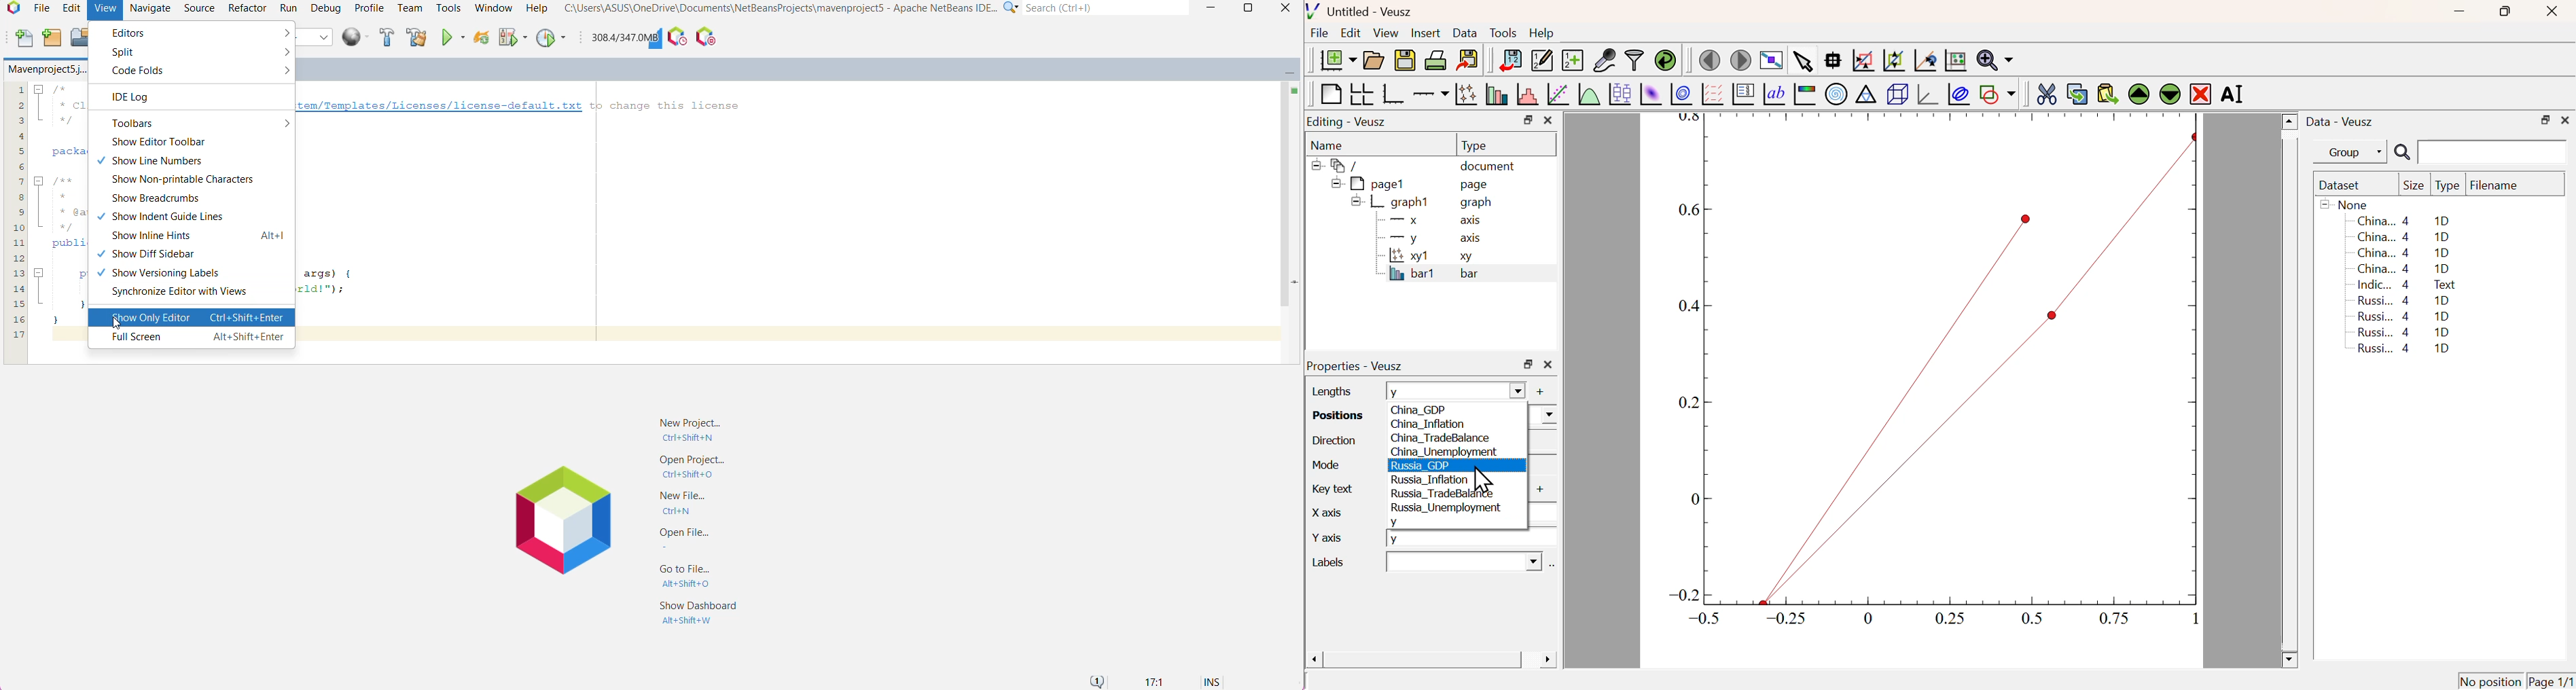 The width and height of the screenshot is (2576, 700). What do you see at coordinates (1445, 508) in the screenshot?
I see `Russia_Unemployment` at bounding box center [1445, 508].